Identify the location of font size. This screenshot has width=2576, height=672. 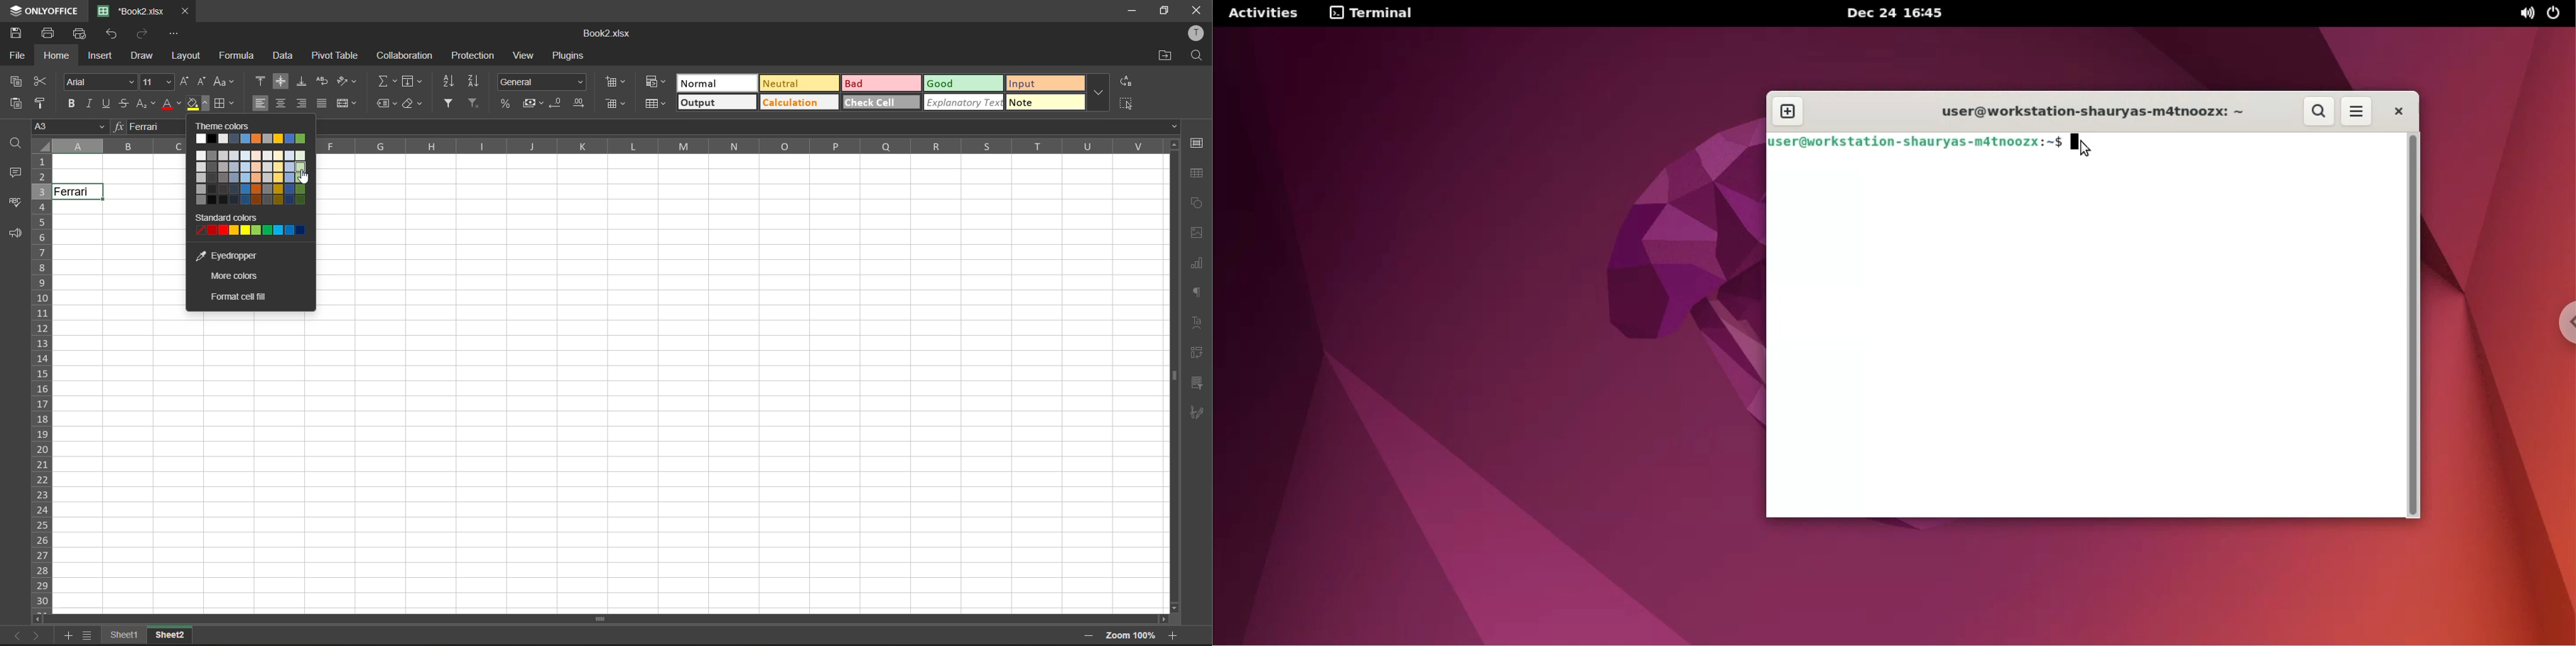
(156, 81).